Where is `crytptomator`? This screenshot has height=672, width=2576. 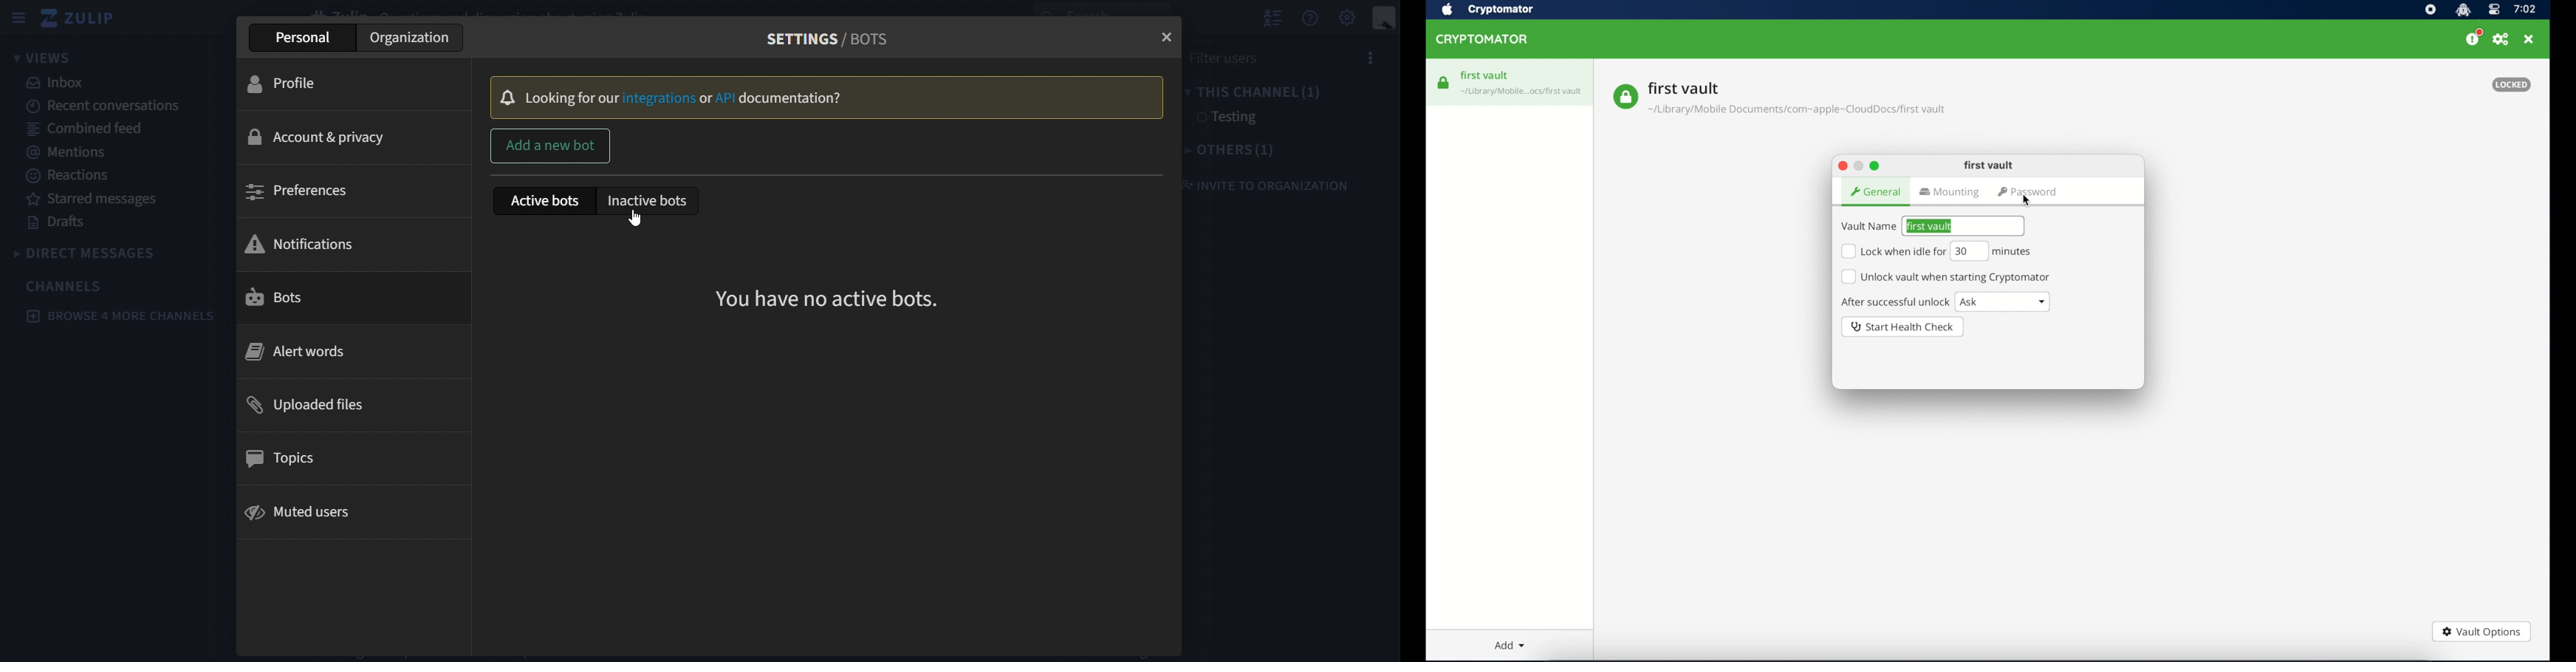 crytptomator is located at coordinates (1500, 10).